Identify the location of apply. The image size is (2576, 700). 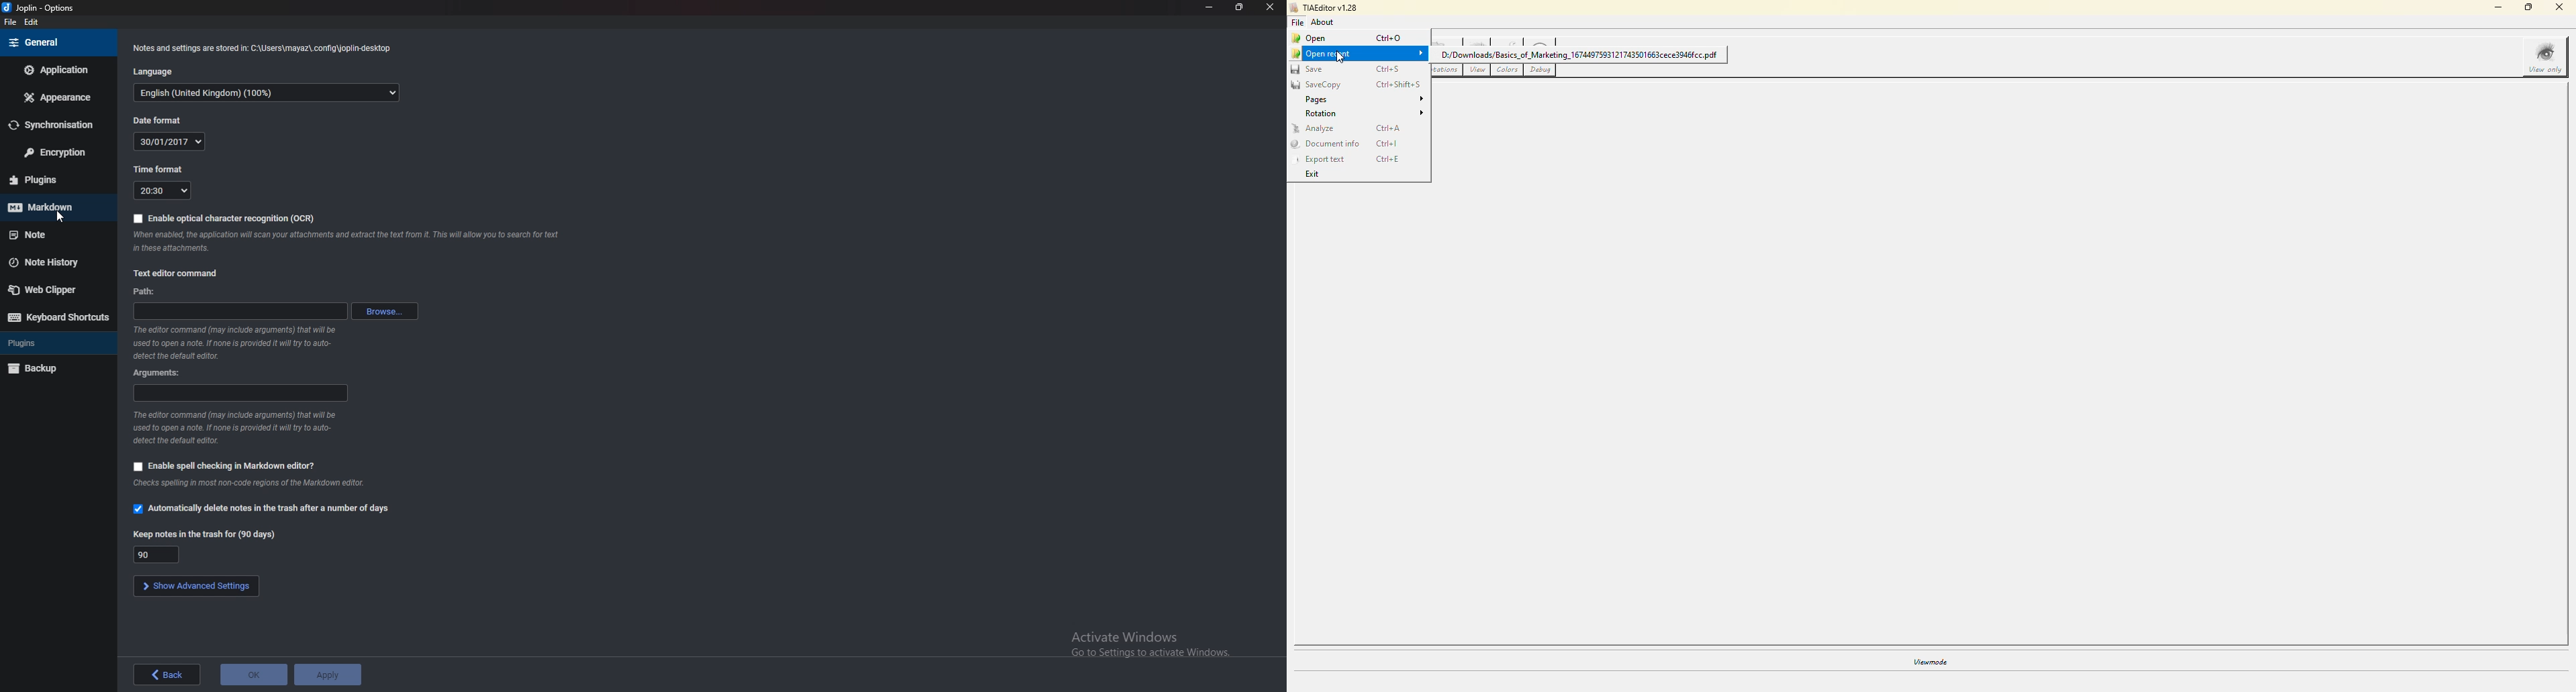
(326, 673).